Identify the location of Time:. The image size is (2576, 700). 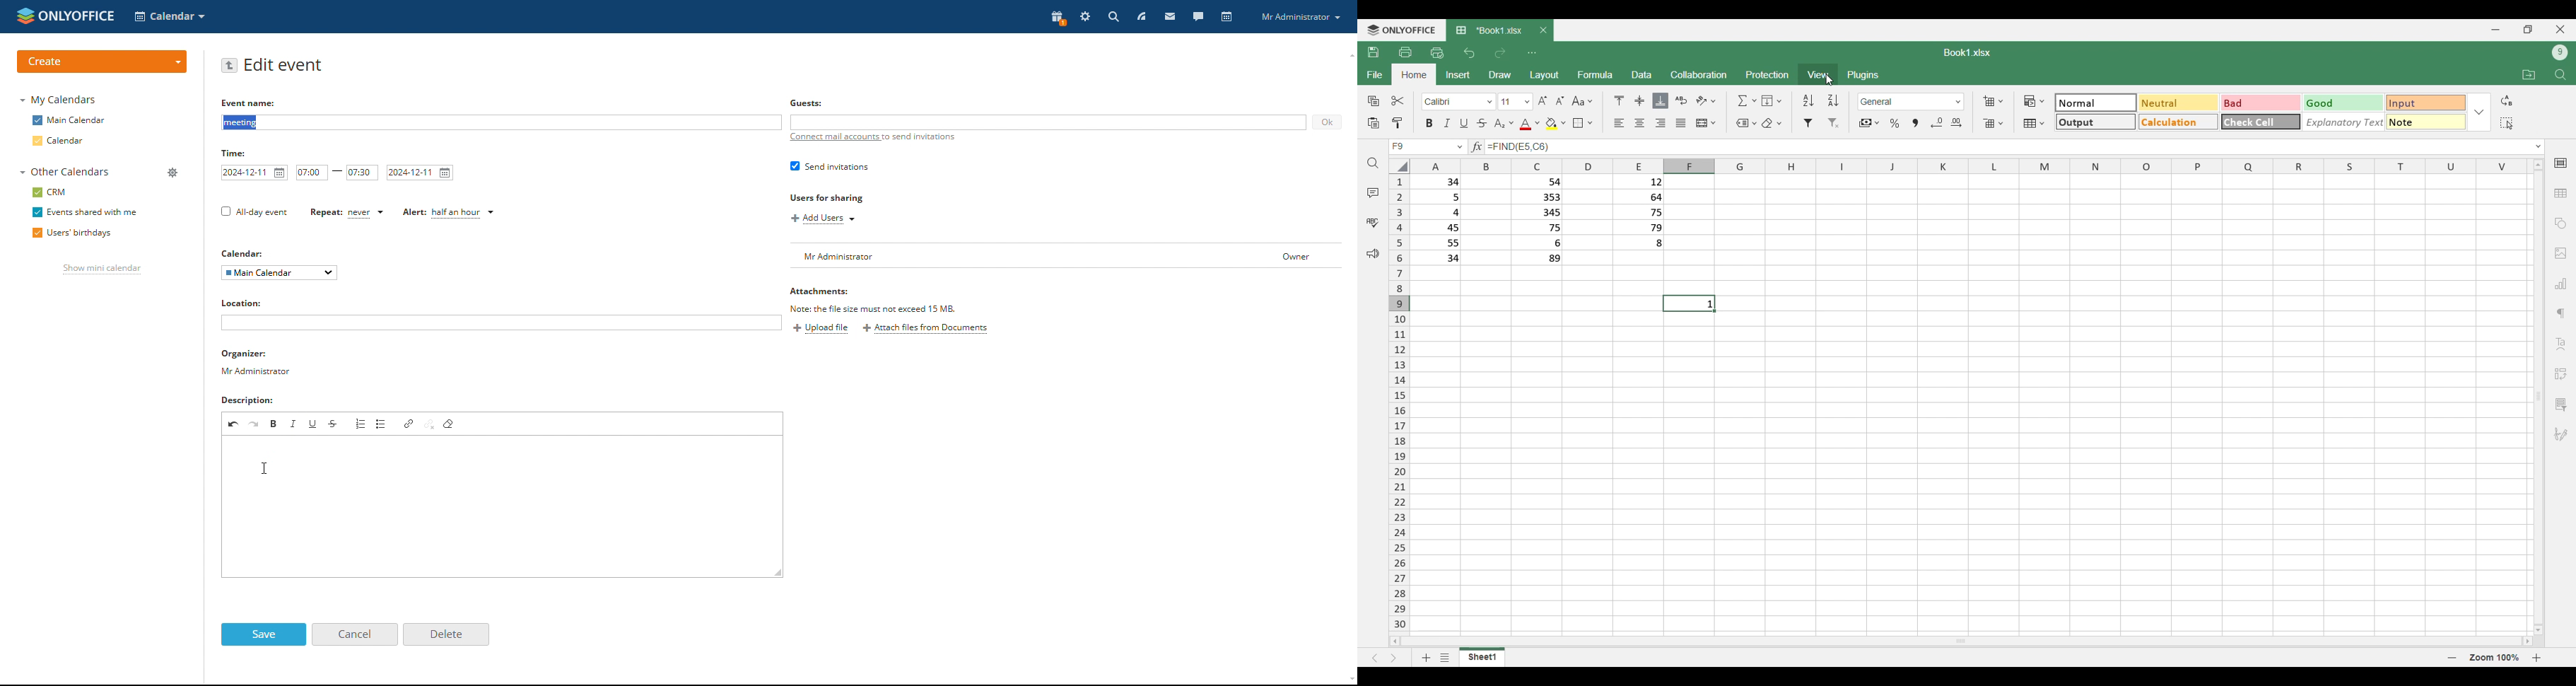
(234, 153).